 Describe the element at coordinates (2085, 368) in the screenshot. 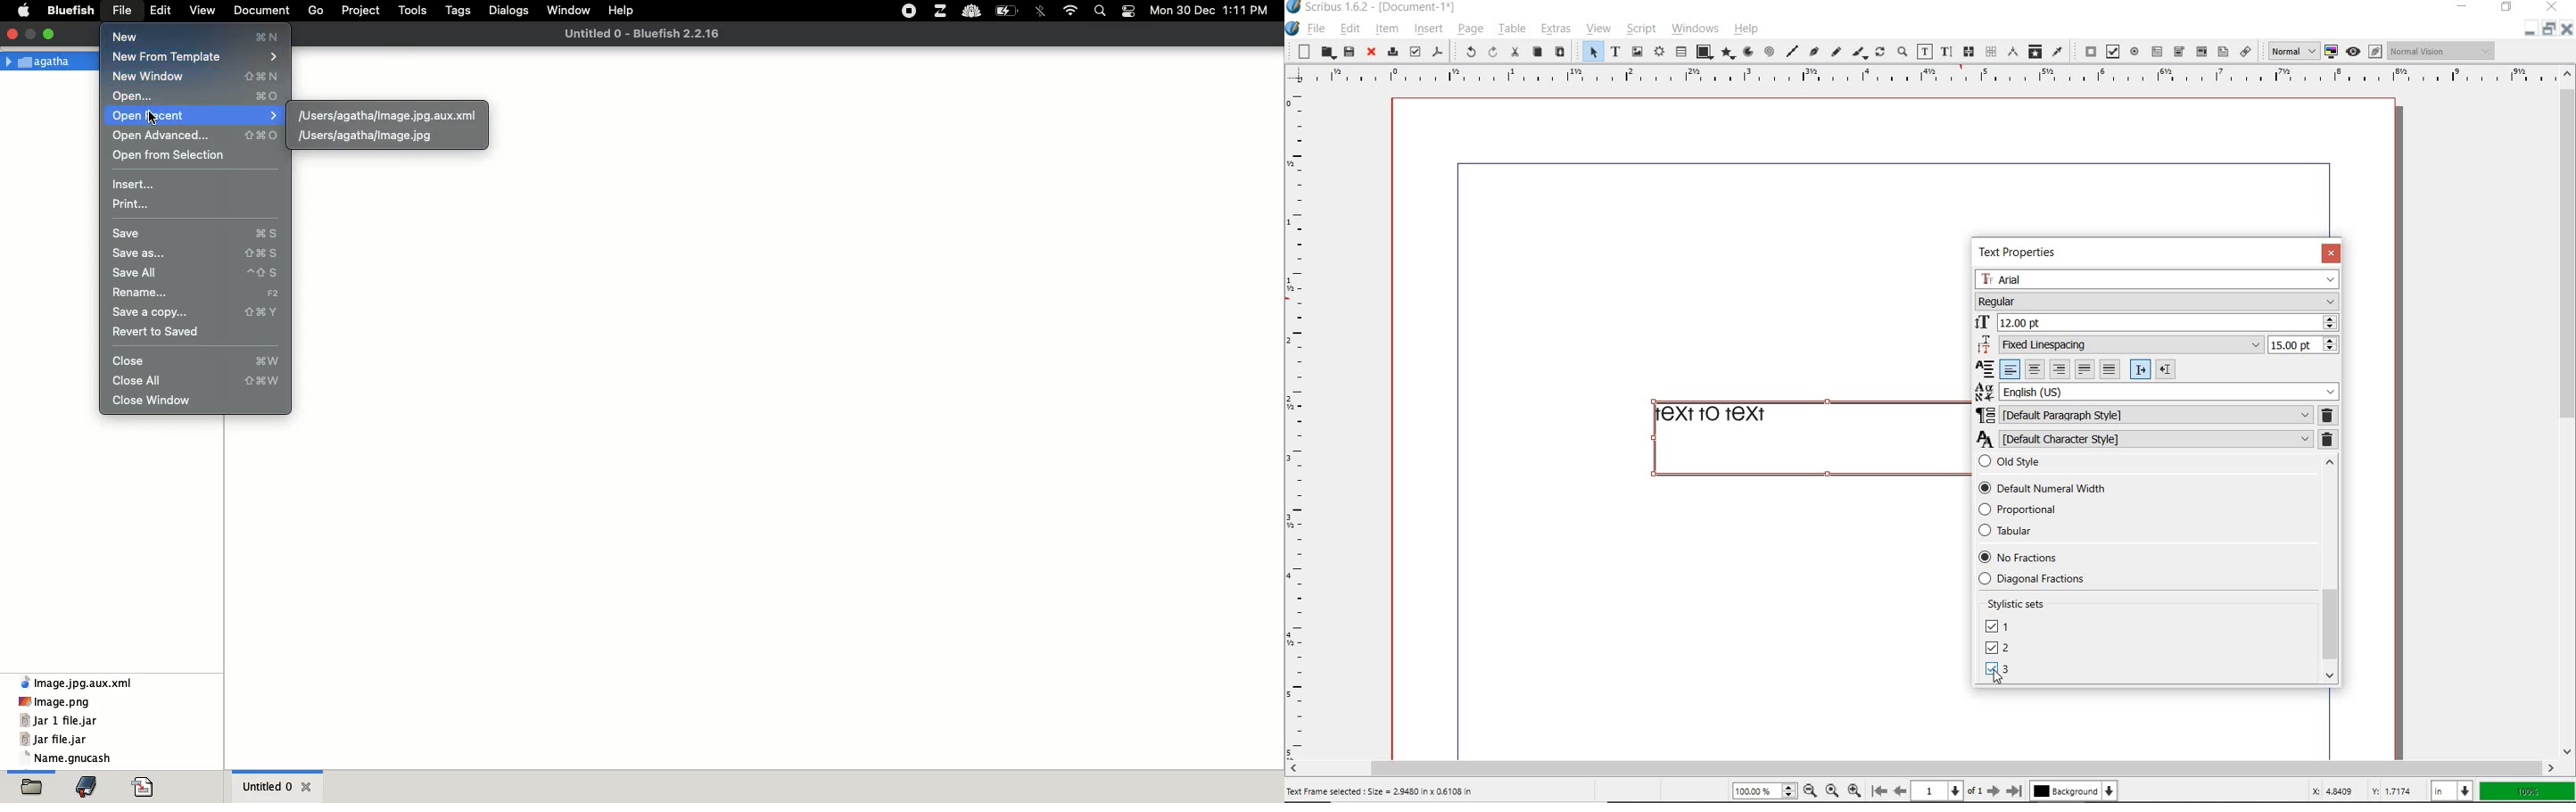

I see `Text justified` at that location.